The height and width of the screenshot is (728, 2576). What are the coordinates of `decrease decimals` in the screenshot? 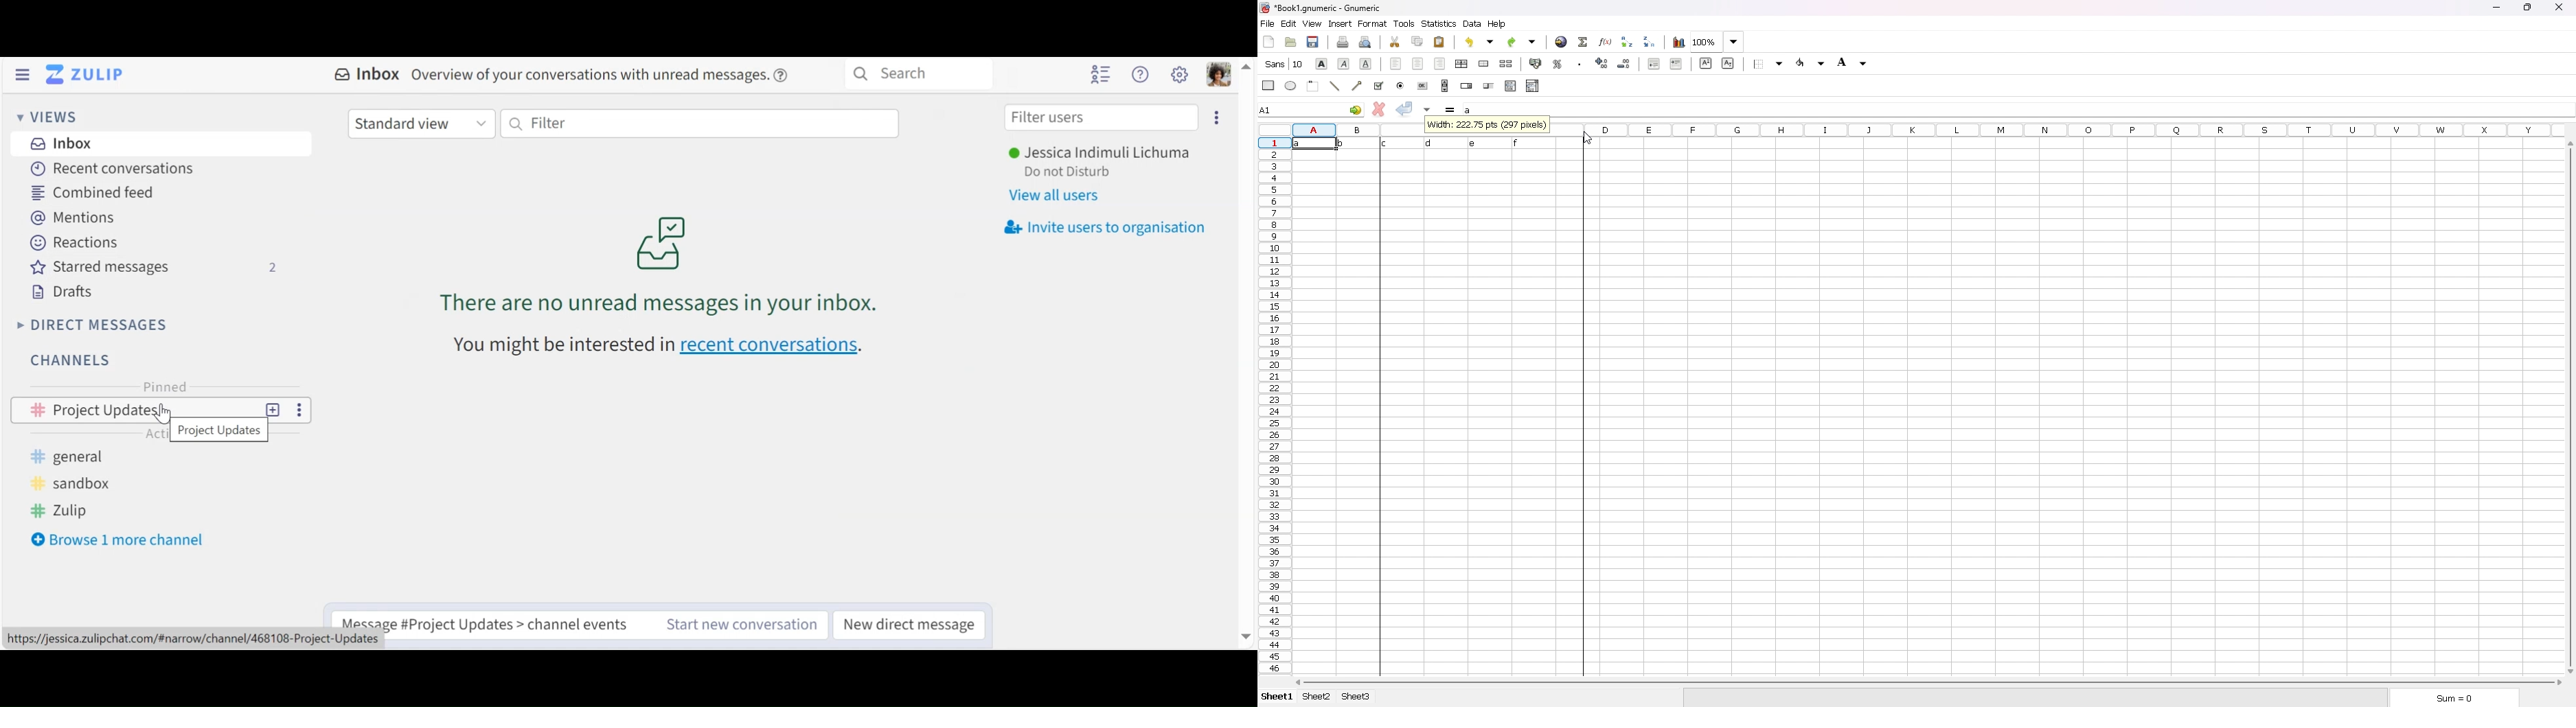 It's located at (1625, 63).